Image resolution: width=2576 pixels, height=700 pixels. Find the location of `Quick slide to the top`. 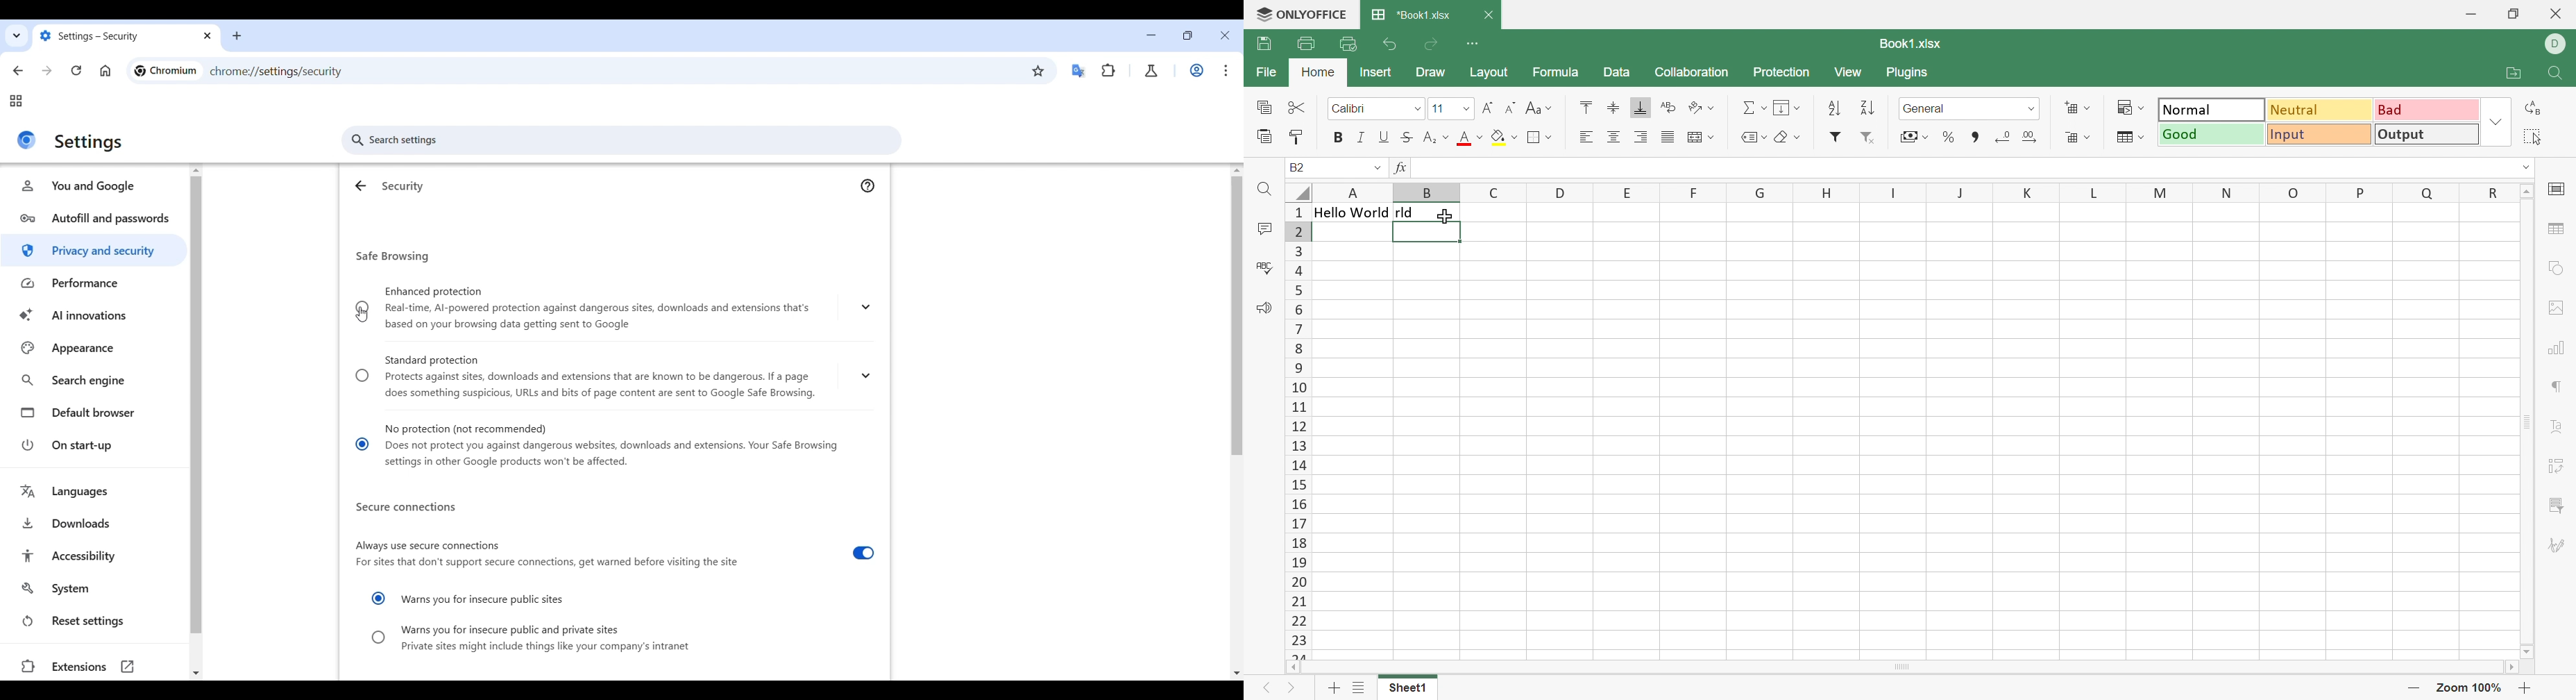

Quick slide to the top is located at coordinates (196, 170).